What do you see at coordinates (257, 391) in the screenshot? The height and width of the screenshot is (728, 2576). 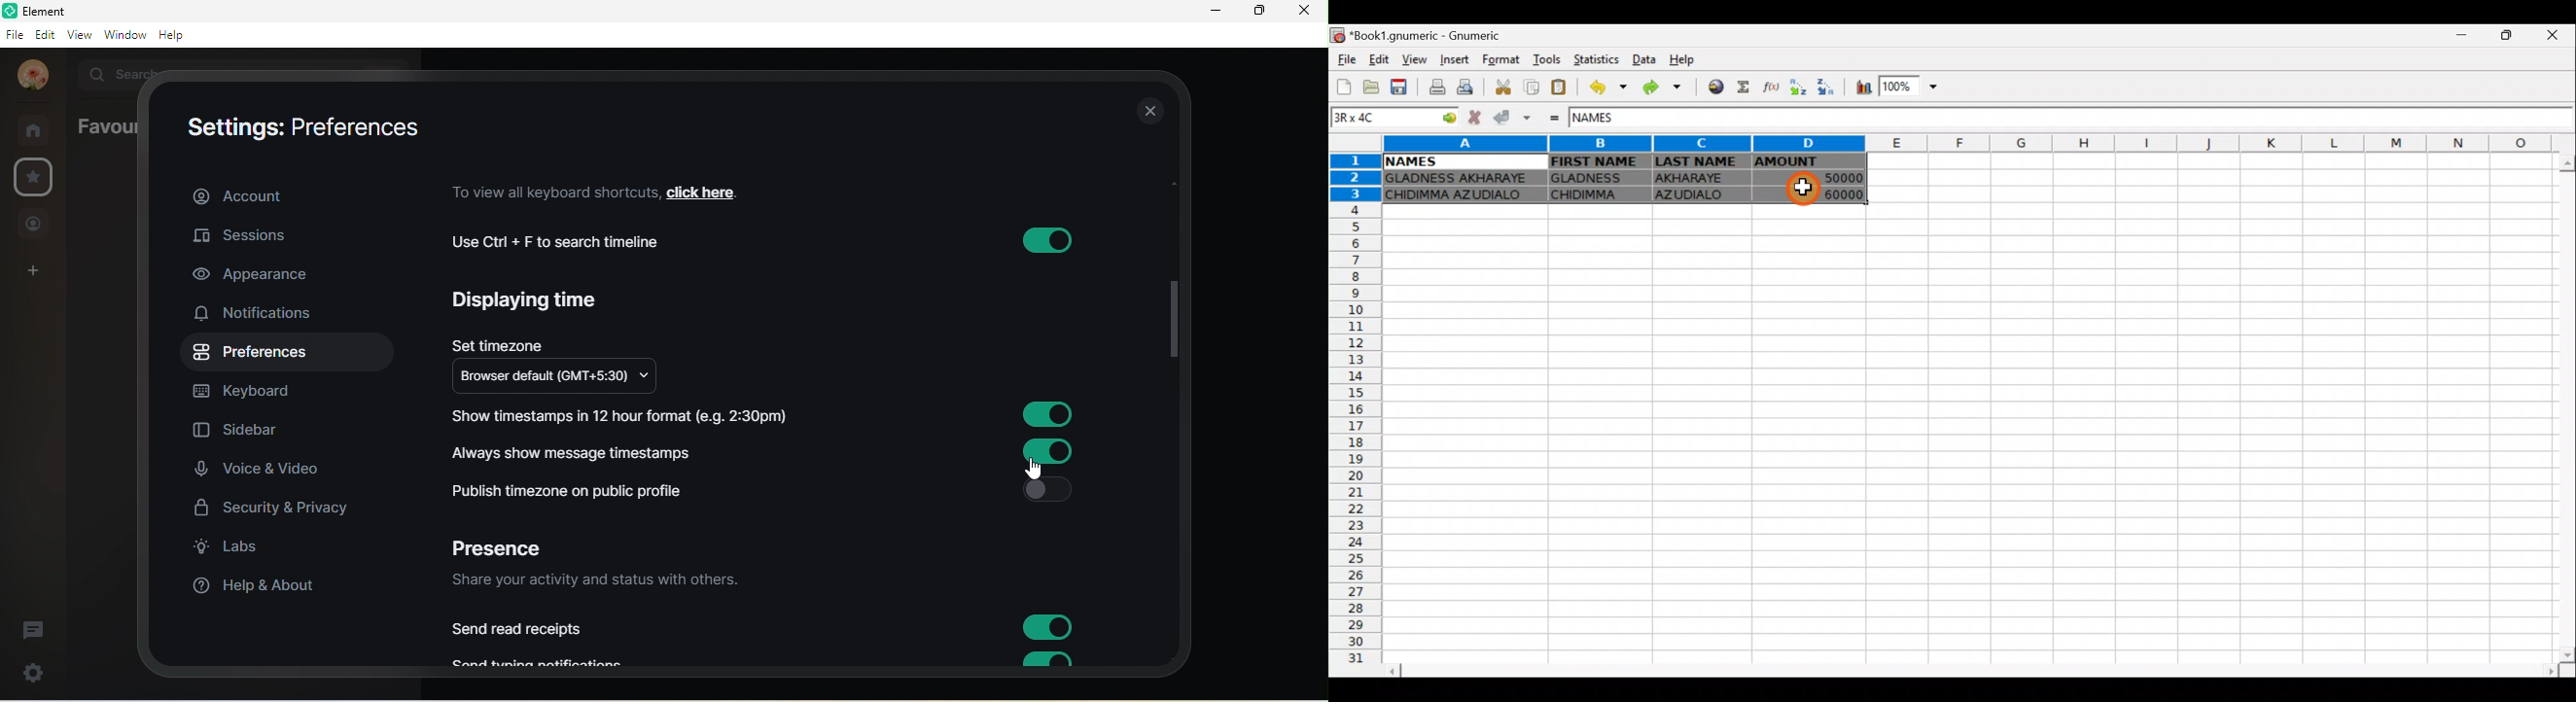 I see `keyboard` at bounding box center [257, 391].